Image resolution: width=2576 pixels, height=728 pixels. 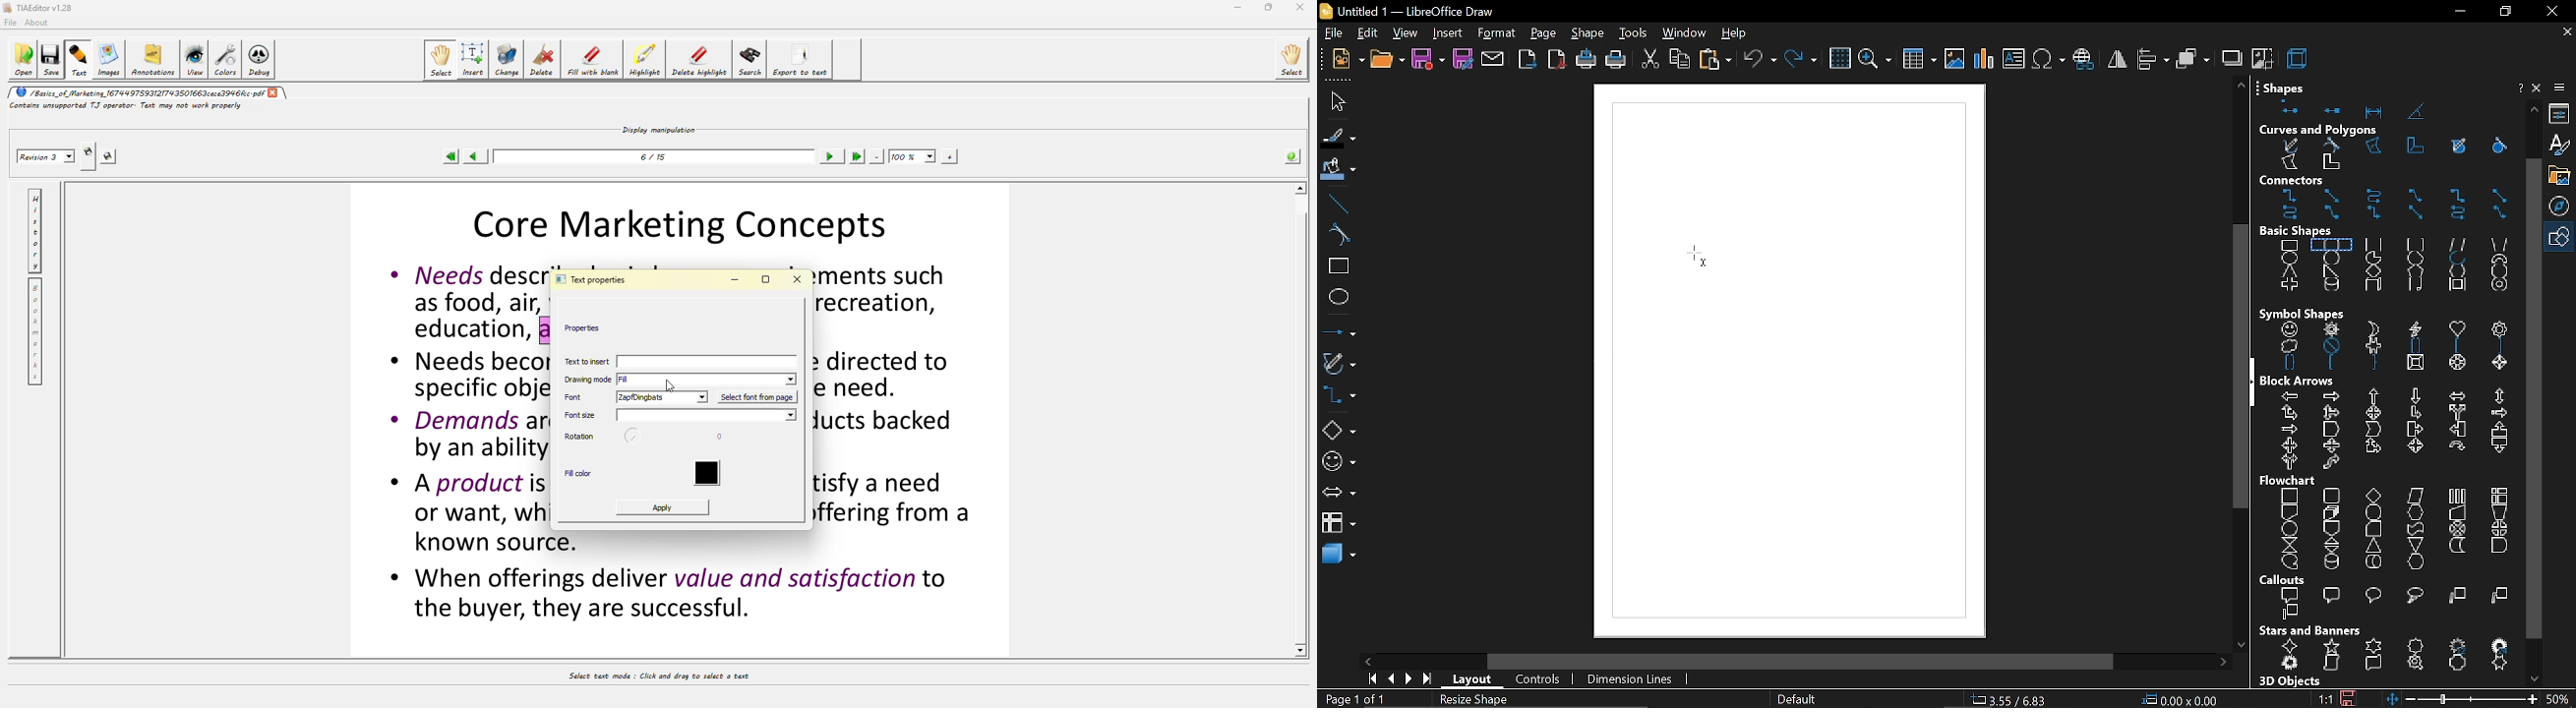 I want to click on shapes, so click(x=2380, y=108).